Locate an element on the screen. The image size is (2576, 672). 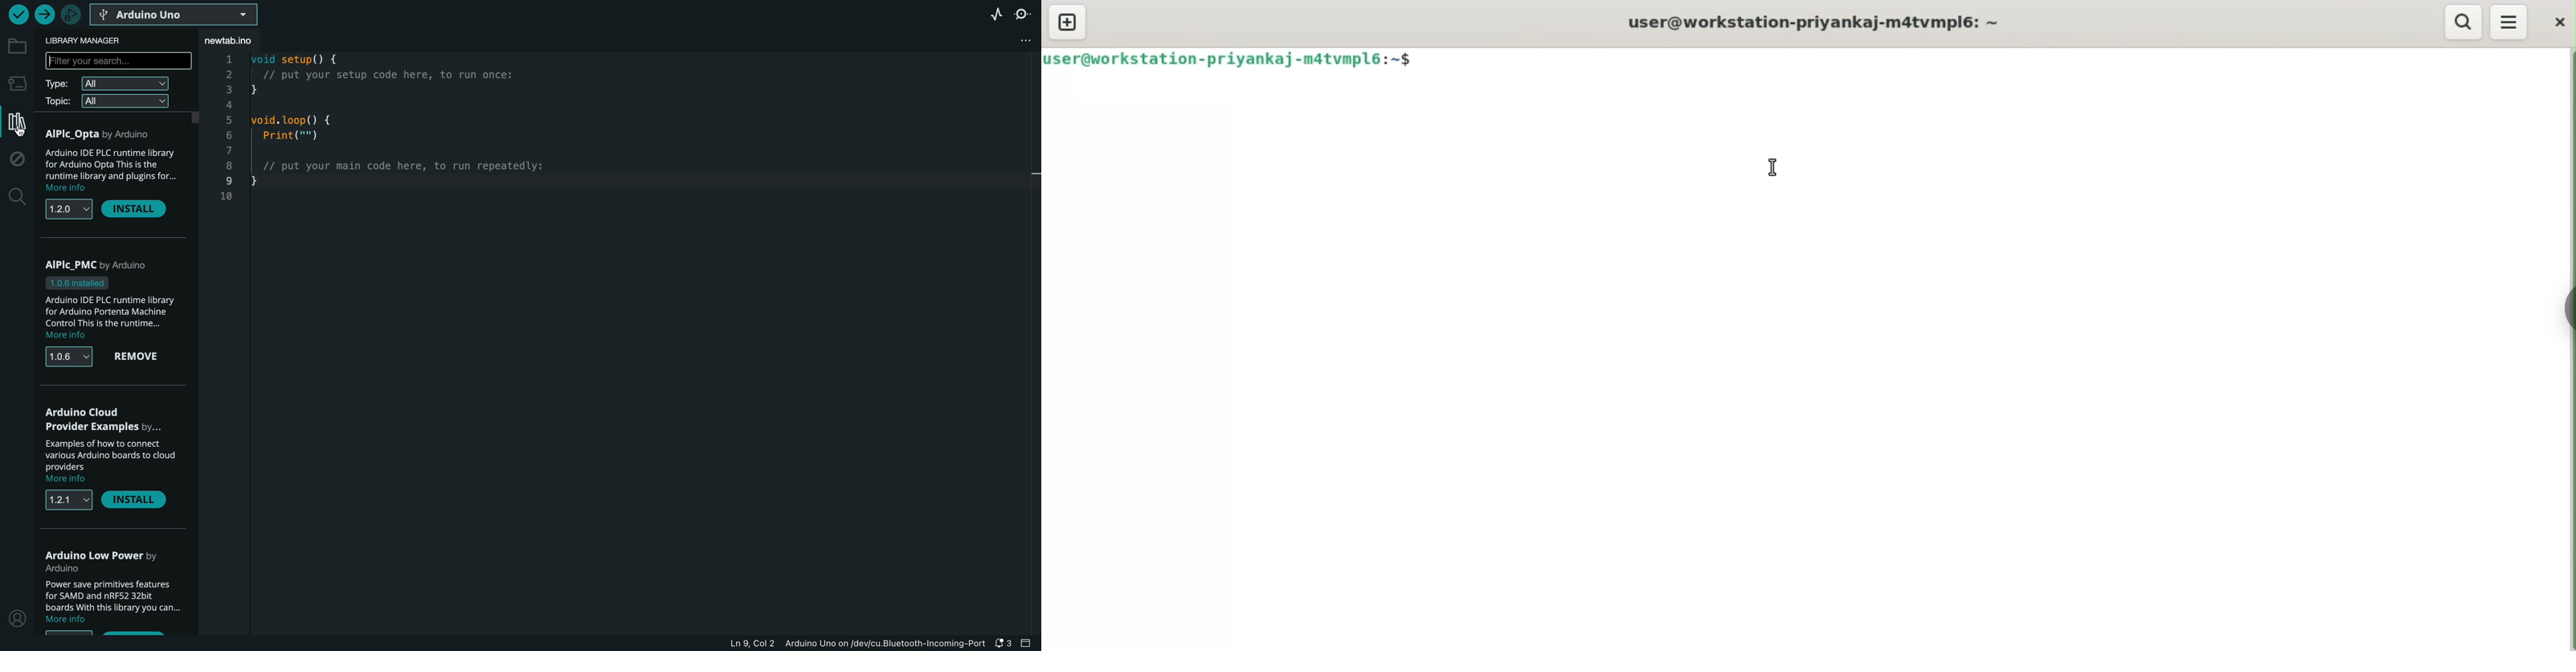
serial plotter is located at coordinates (993, 13).